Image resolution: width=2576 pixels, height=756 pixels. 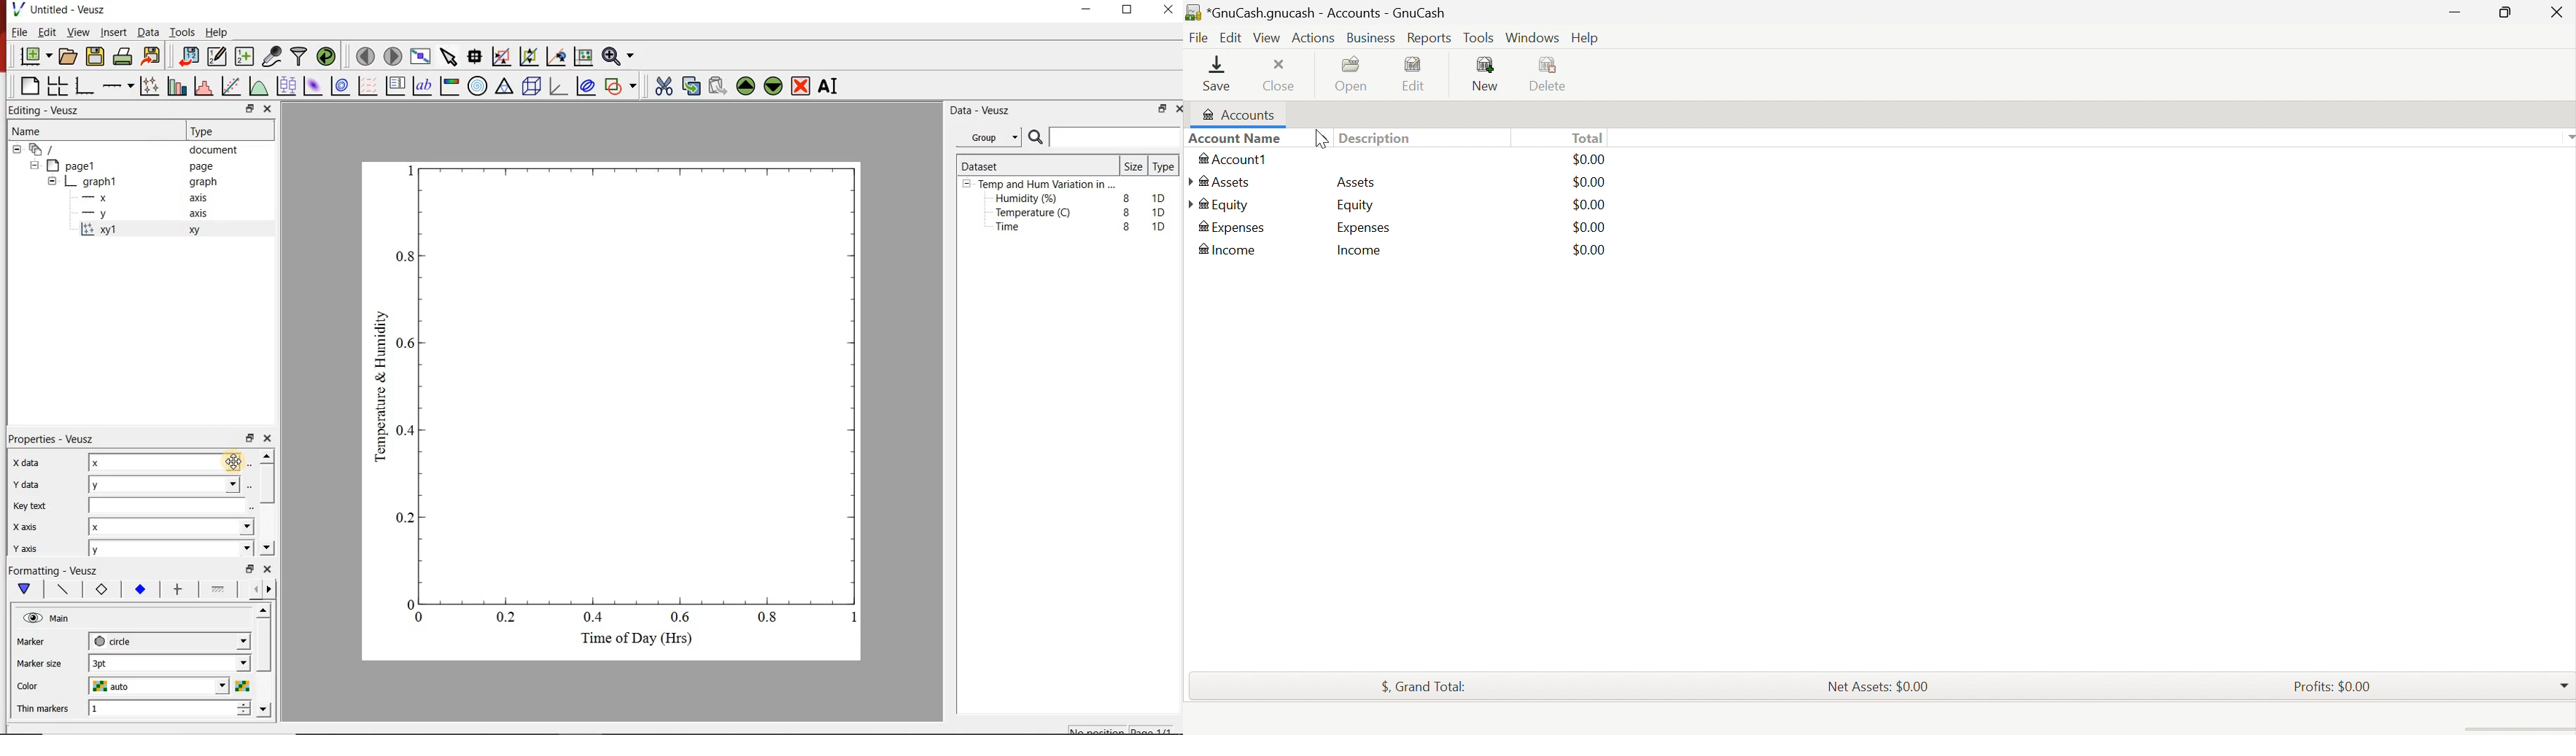 What do you see at coordinates (420, 617) in the screenshot?
I see `0` at bounding box center [420, 617].